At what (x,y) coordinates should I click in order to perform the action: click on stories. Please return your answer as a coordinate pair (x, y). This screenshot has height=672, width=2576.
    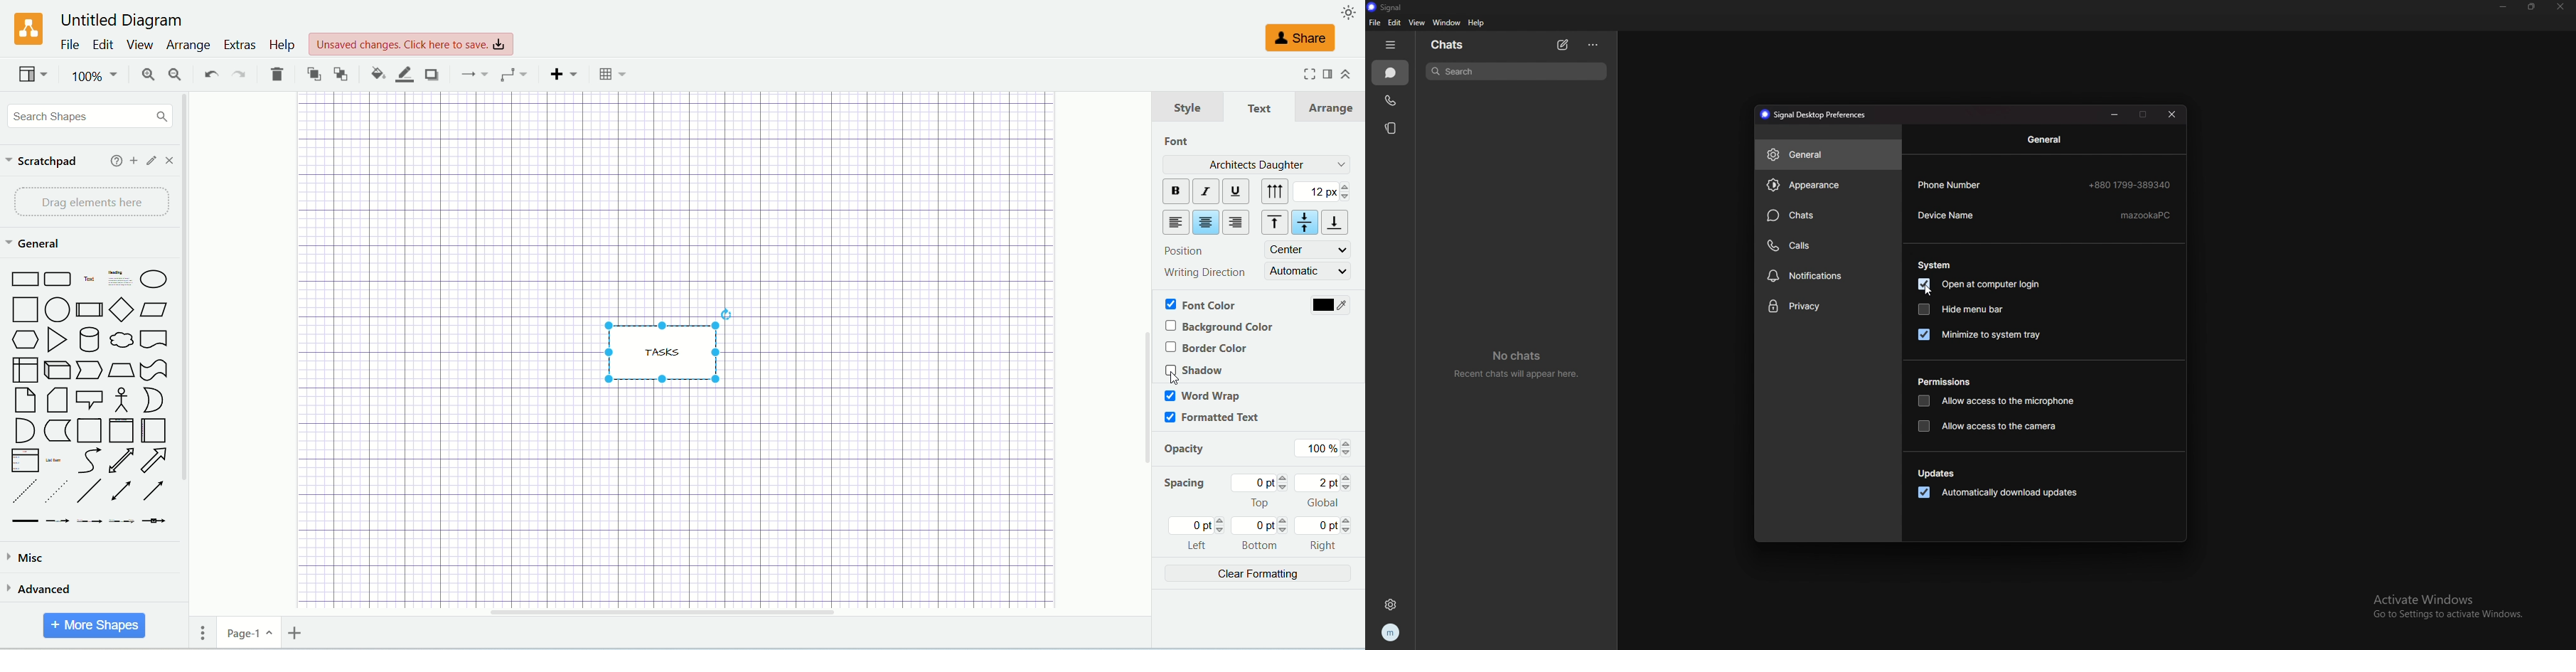
    Looking at the image, I should click on (1392, 127).